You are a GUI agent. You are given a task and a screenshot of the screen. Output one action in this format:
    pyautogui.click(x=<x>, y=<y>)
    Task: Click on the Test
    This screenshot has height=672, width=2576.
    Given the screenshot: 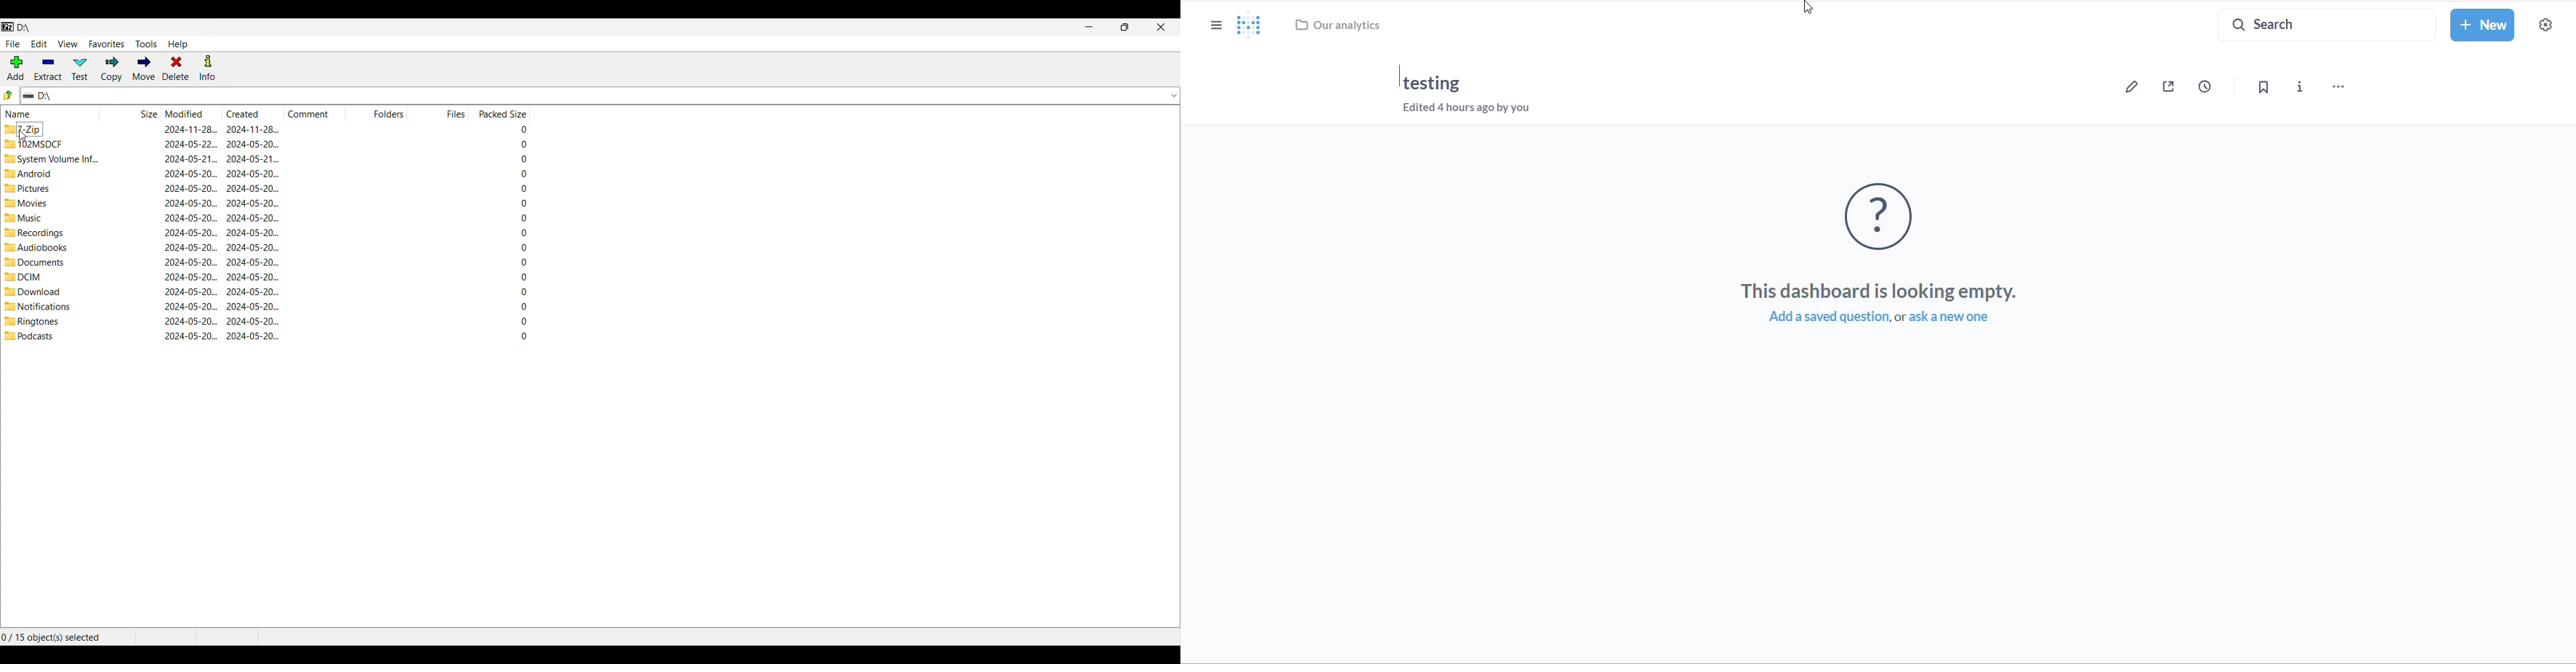 What is the action you would take?
    pyautogui.click(x=80, y=69)
    